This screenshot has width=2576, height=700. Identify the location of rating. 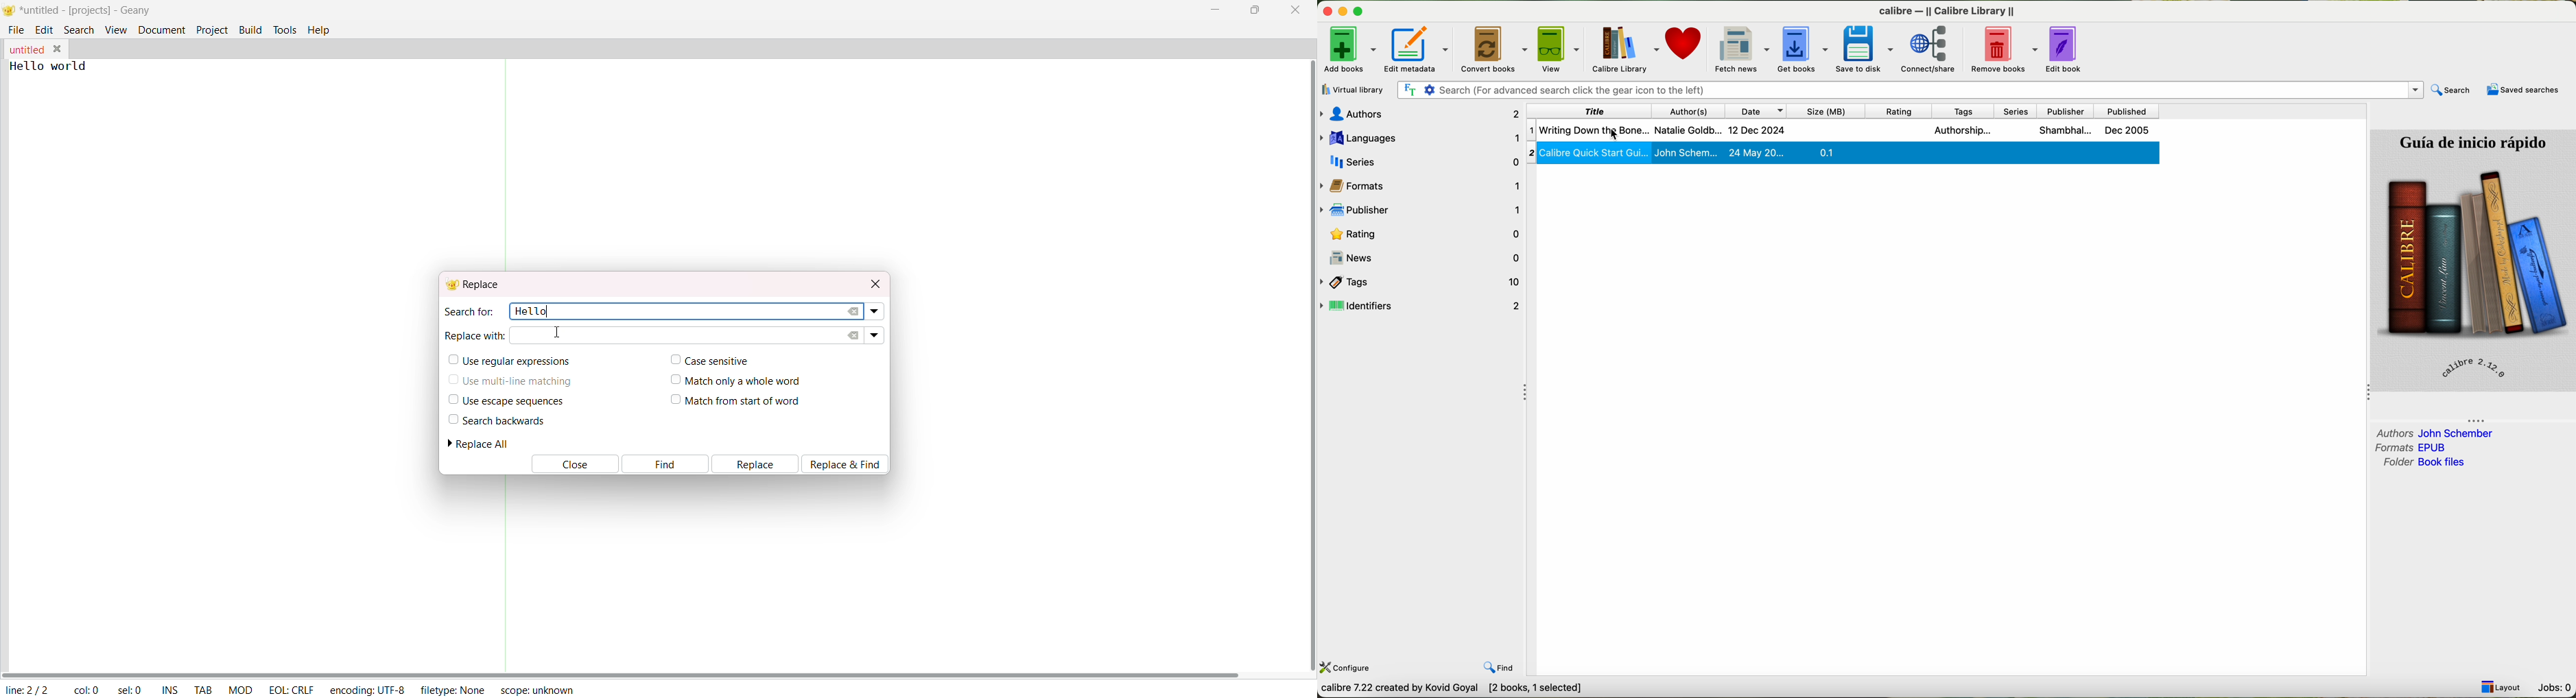
(1898, 111).